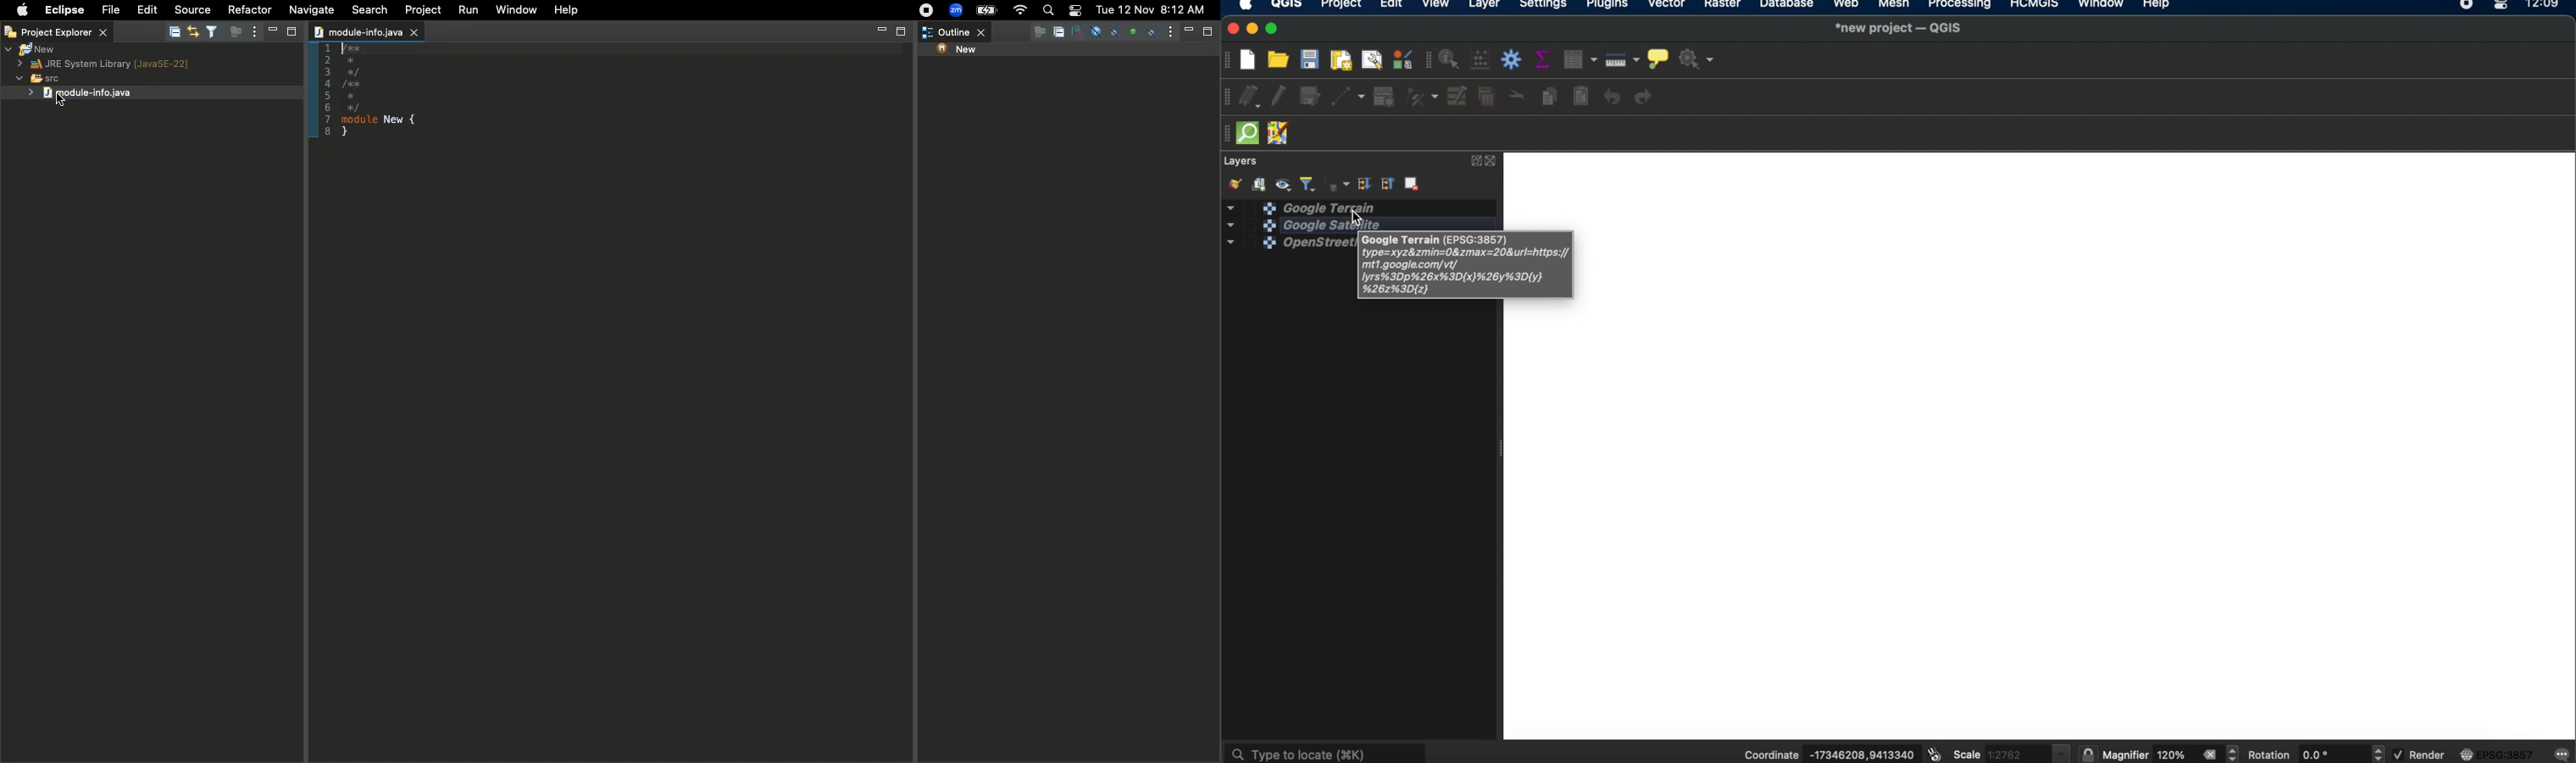 This screenshot has width=2576, height=784. What do you see at coordinates (1252, 58) in the screenshot?
I see `new project` at bounding box center [1252, 58].